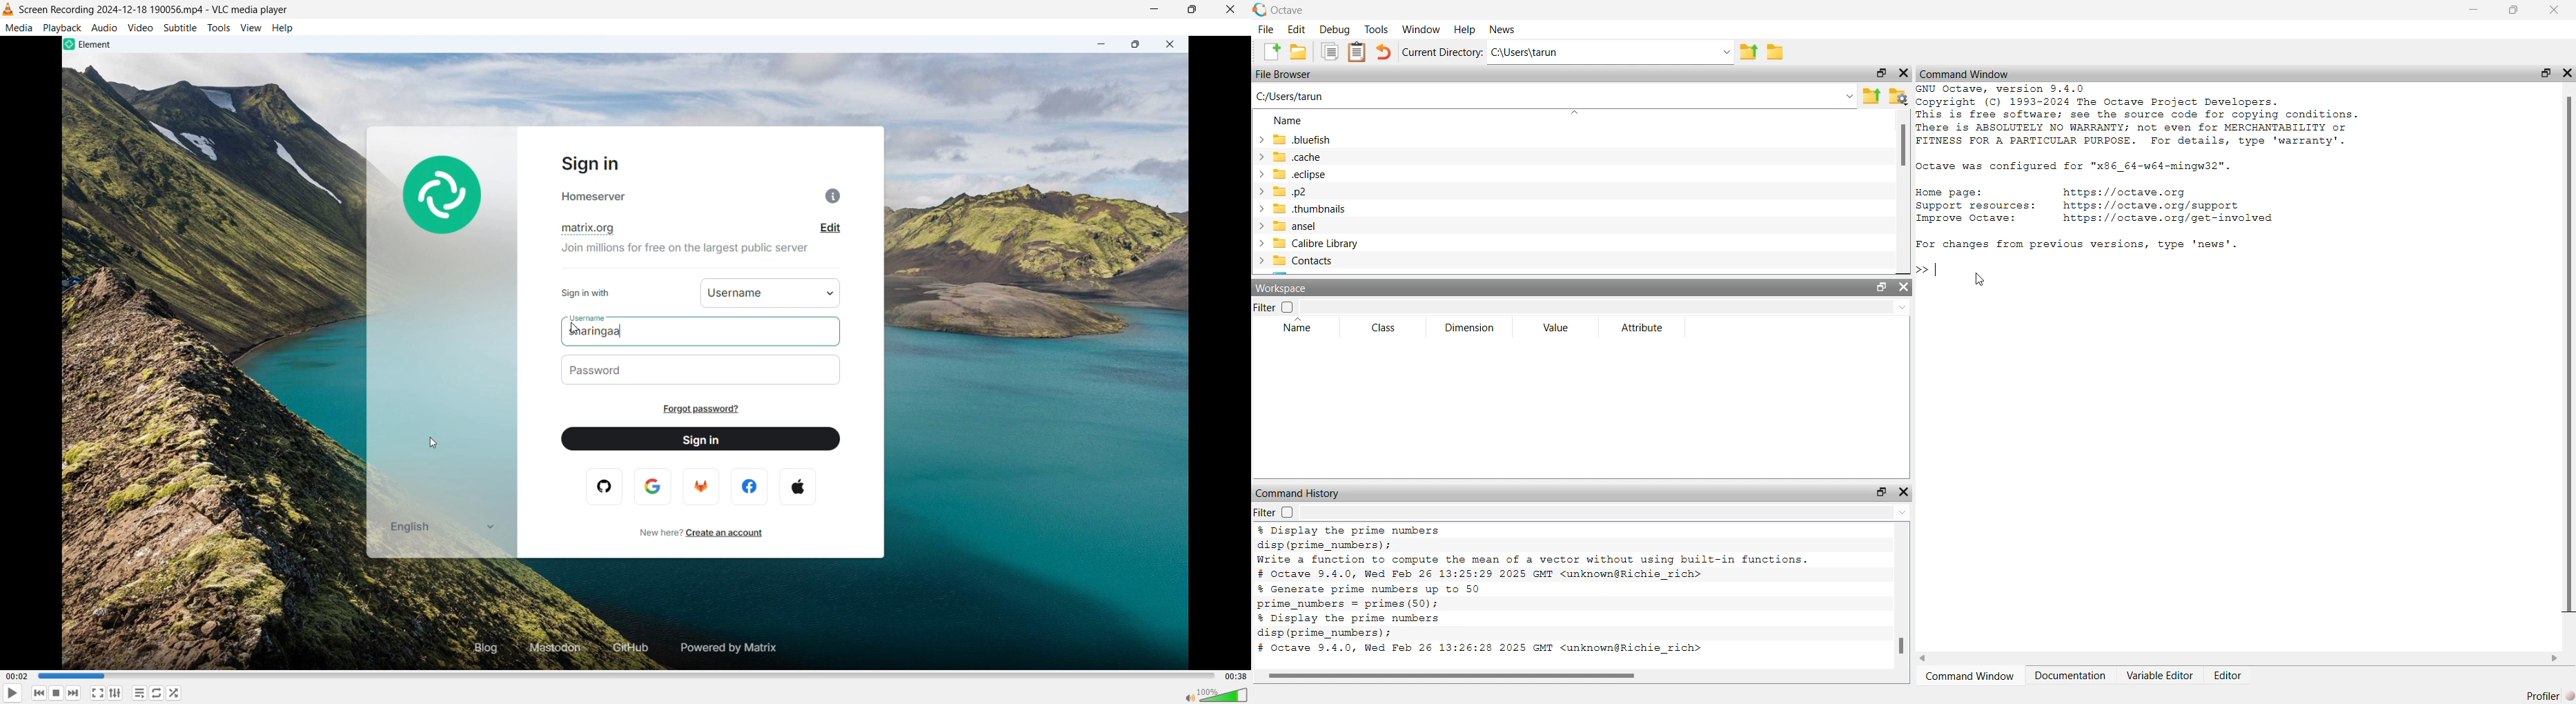 The image size is (2576, 728). What do you see at coordinates (68, 45) in the screenshot?
I see `element logo` at bounding box center [68, 45].